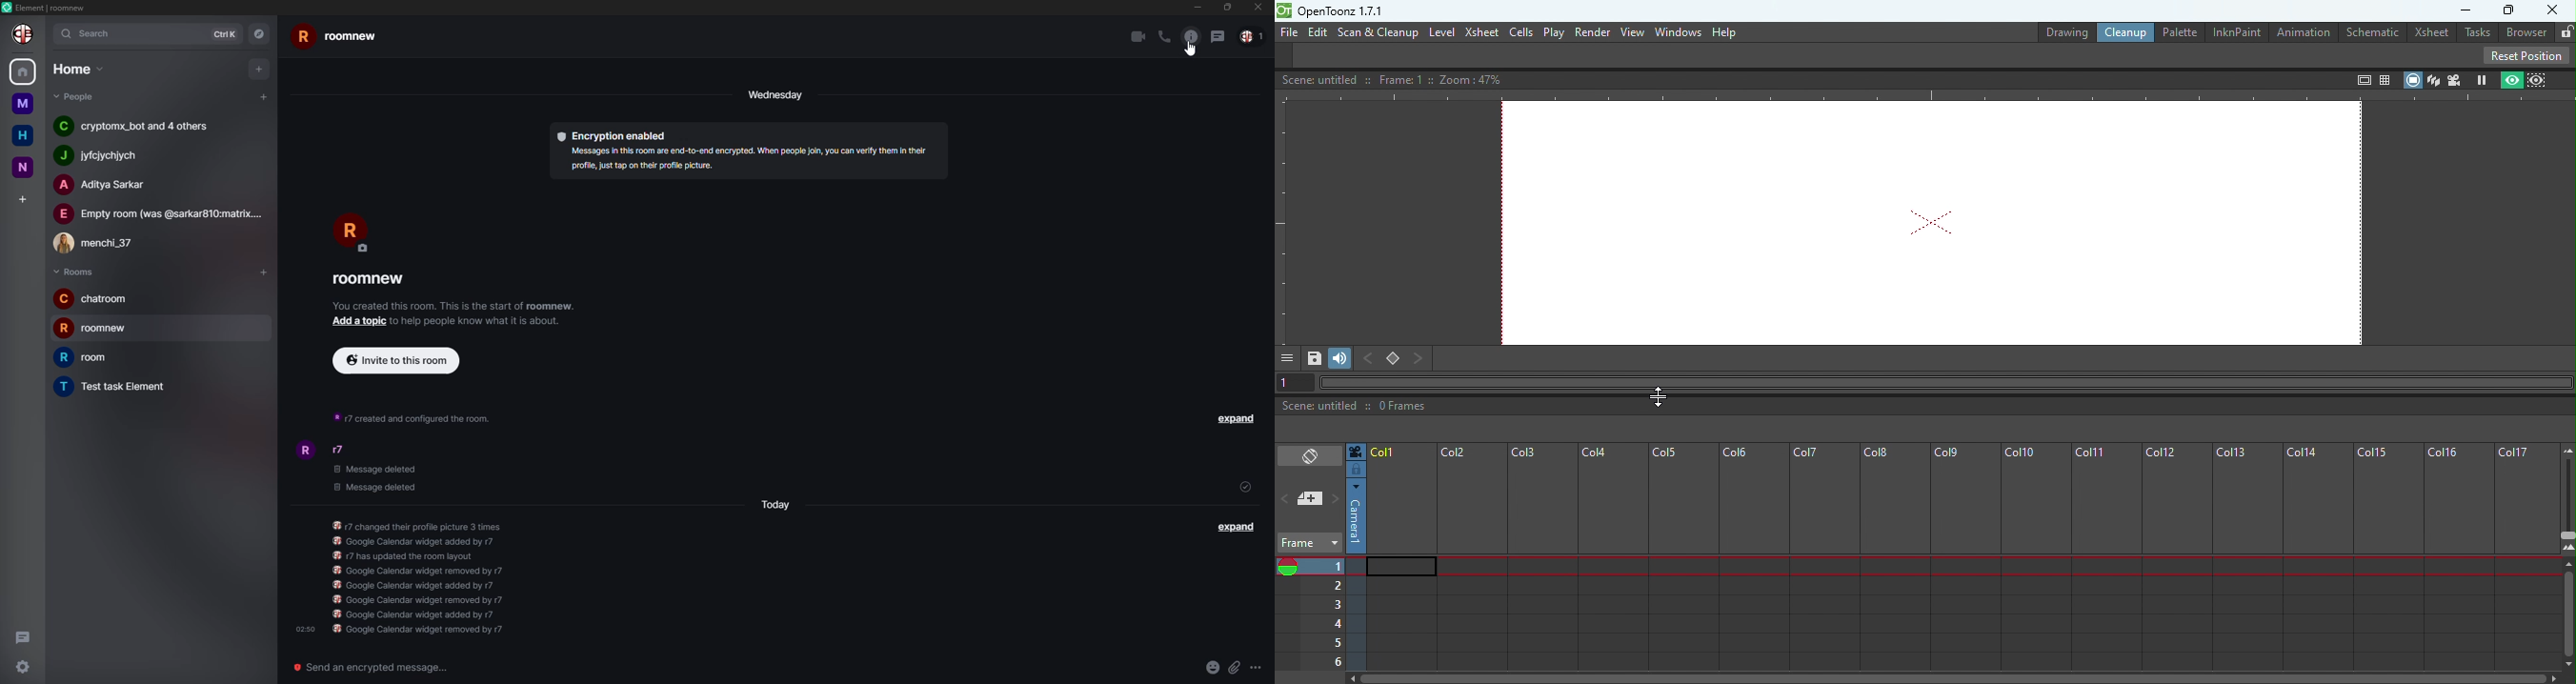 The width and height of the screenshot is (2576, 700). Describe the element at coordinates (1244, 485) in the screenshot. I see `sent` at that location.